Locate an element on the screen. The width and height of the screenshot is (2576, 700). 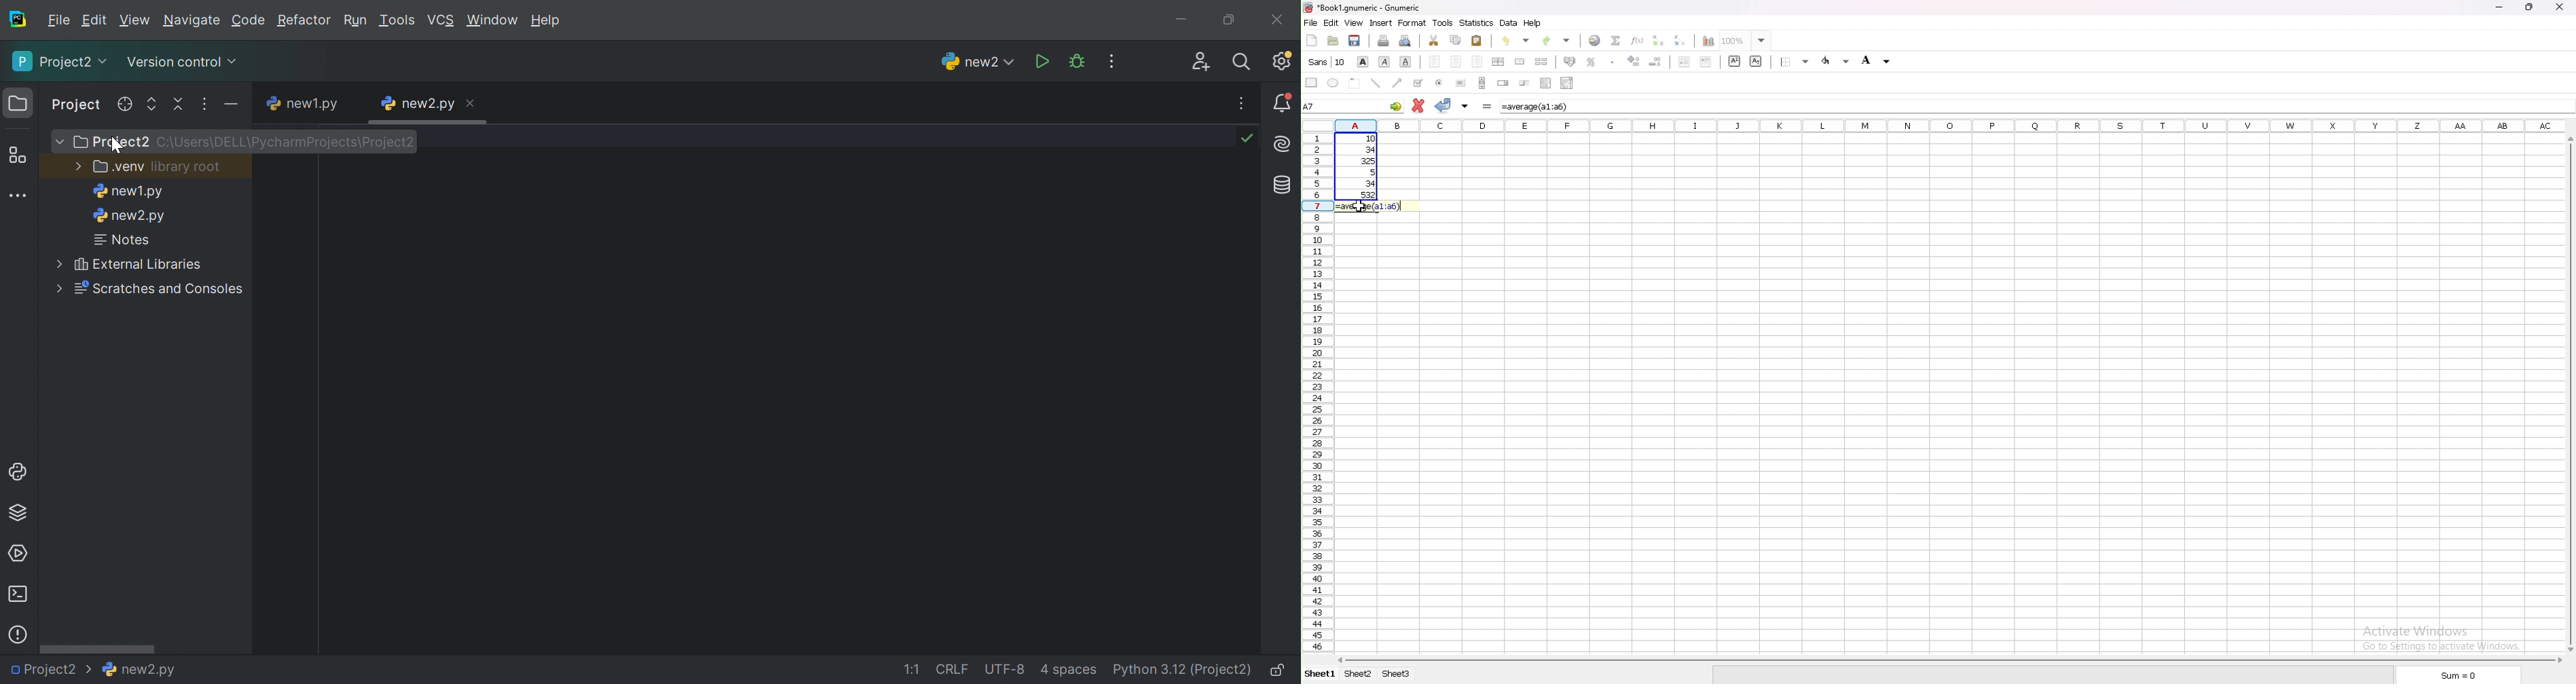
frame is located at coordinates (1354, 82).